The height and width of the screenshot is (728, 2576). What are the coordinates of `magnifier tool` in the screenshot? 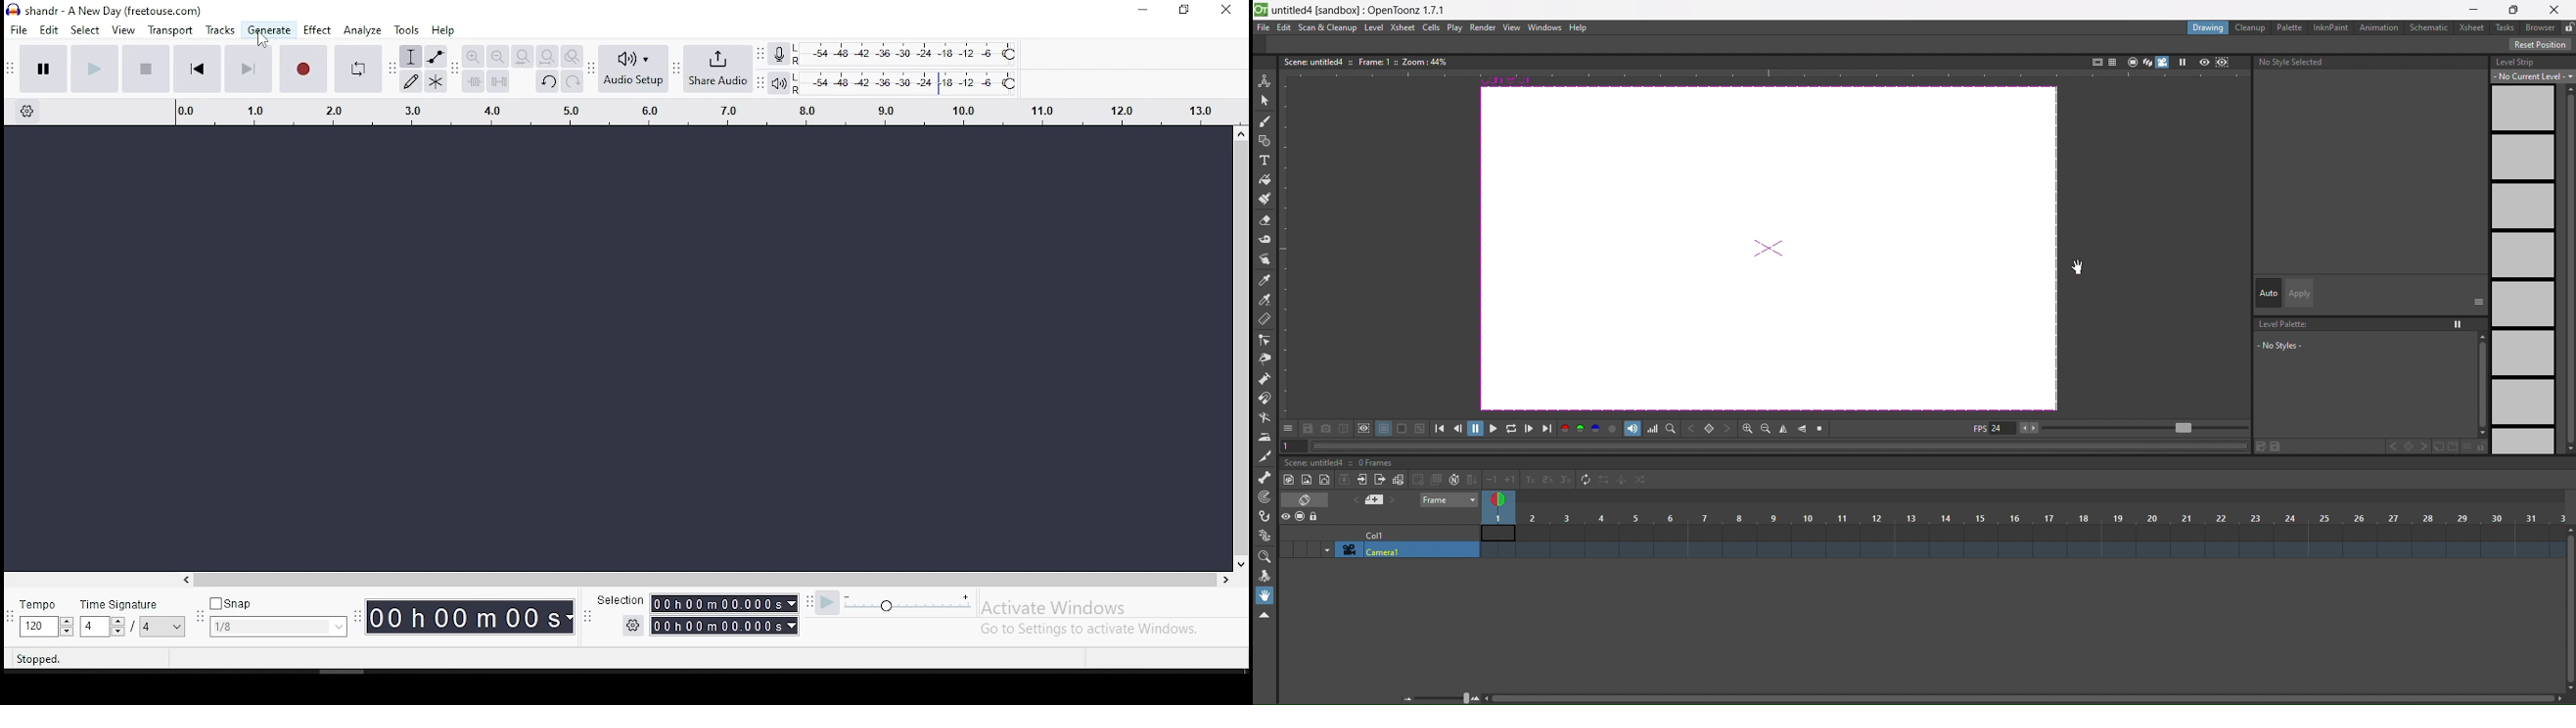 It's located at (1267, 557).